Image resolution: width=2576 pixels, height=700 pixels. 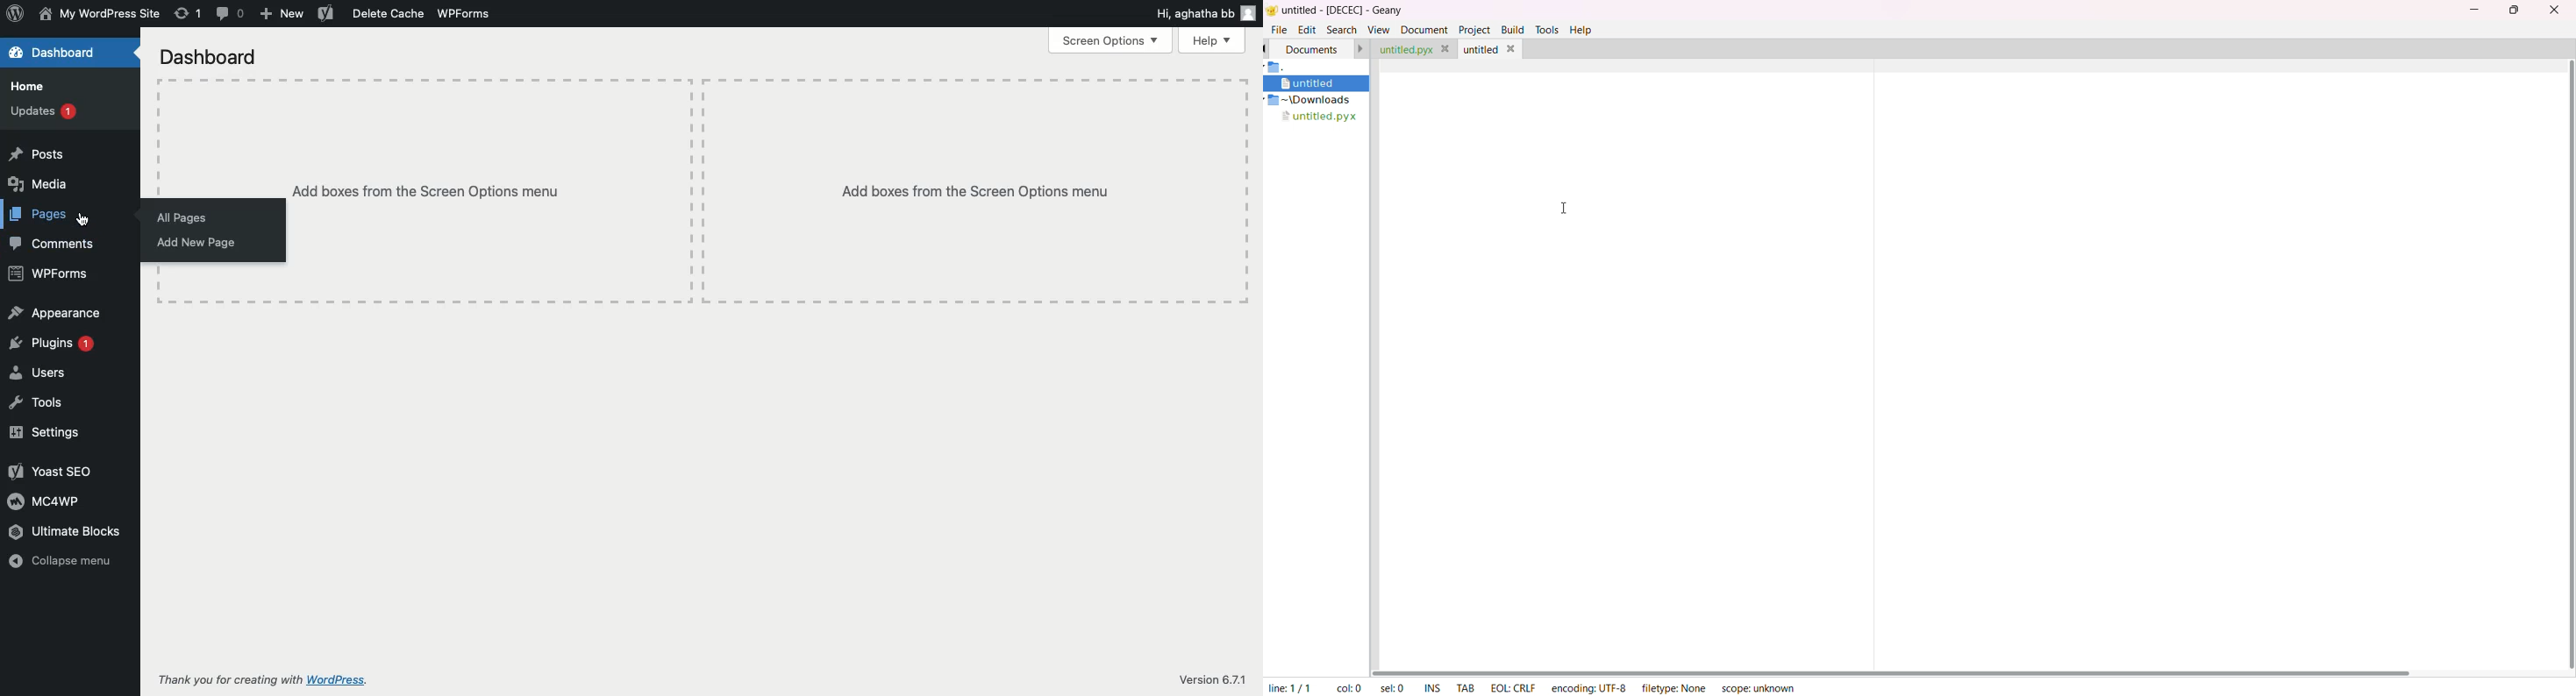 I want to click on Dashboard, so click(x=209, y=58).